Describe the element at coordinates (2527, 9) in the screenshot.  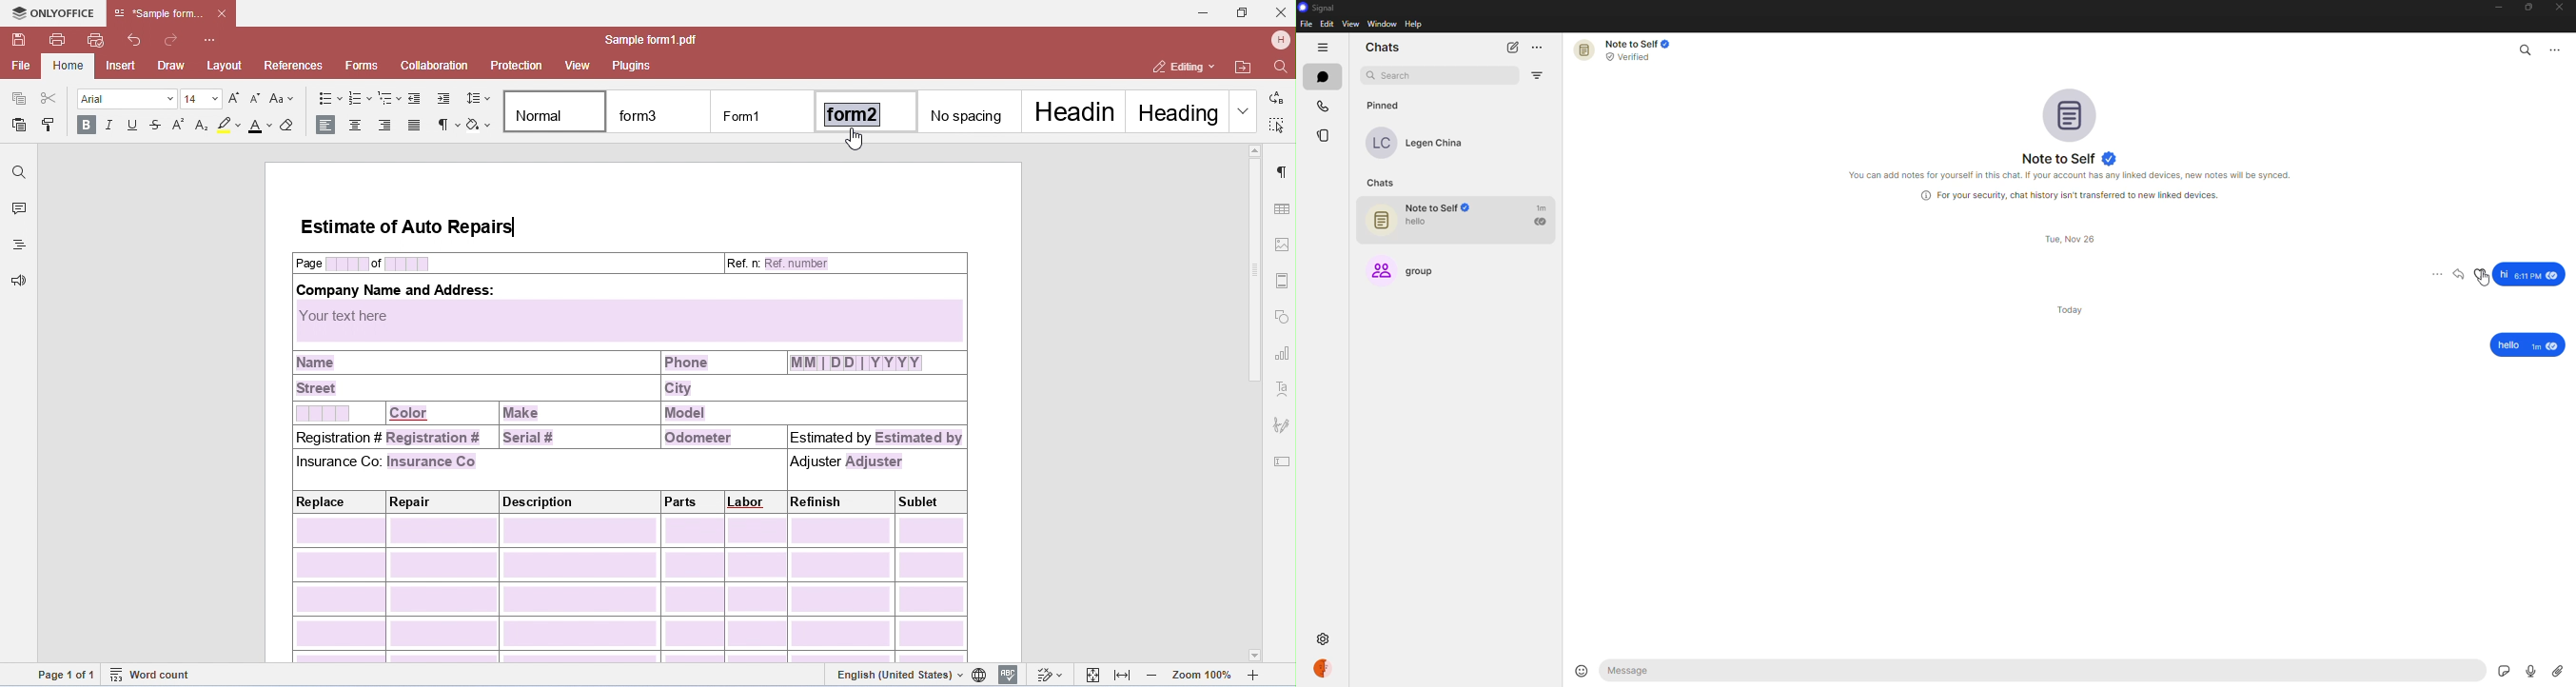
I see `maximize` at that location.